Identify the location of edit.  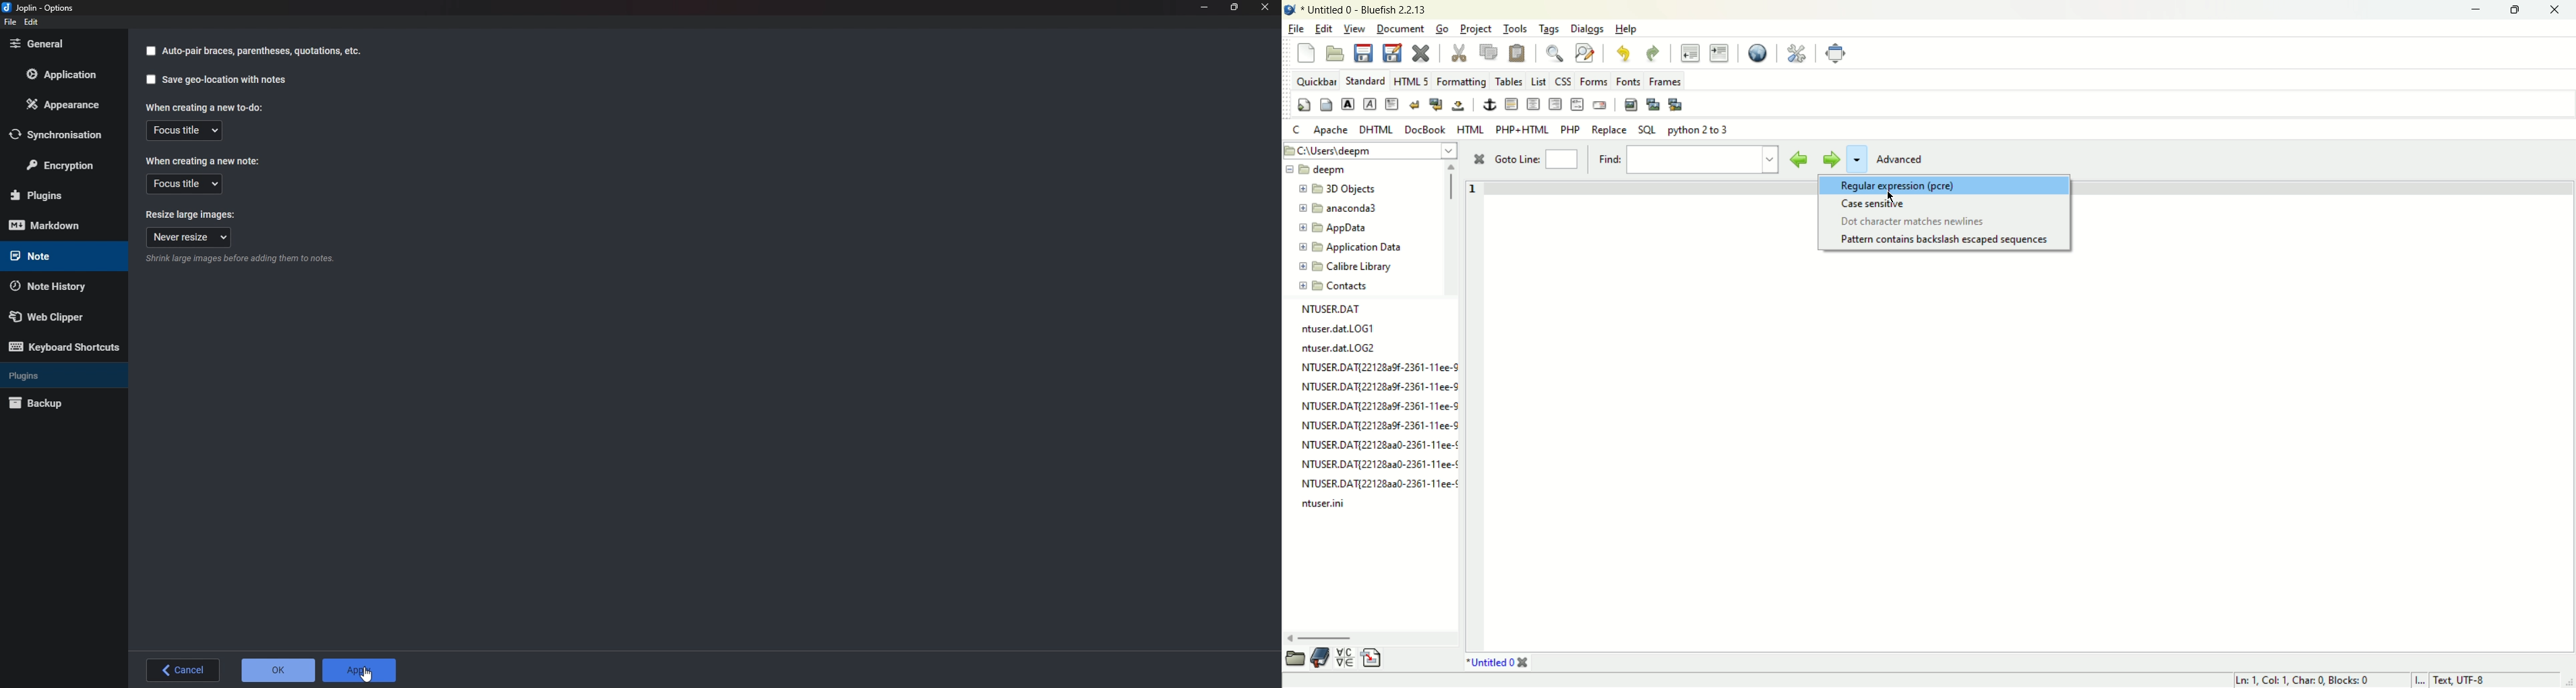
(33, 22).